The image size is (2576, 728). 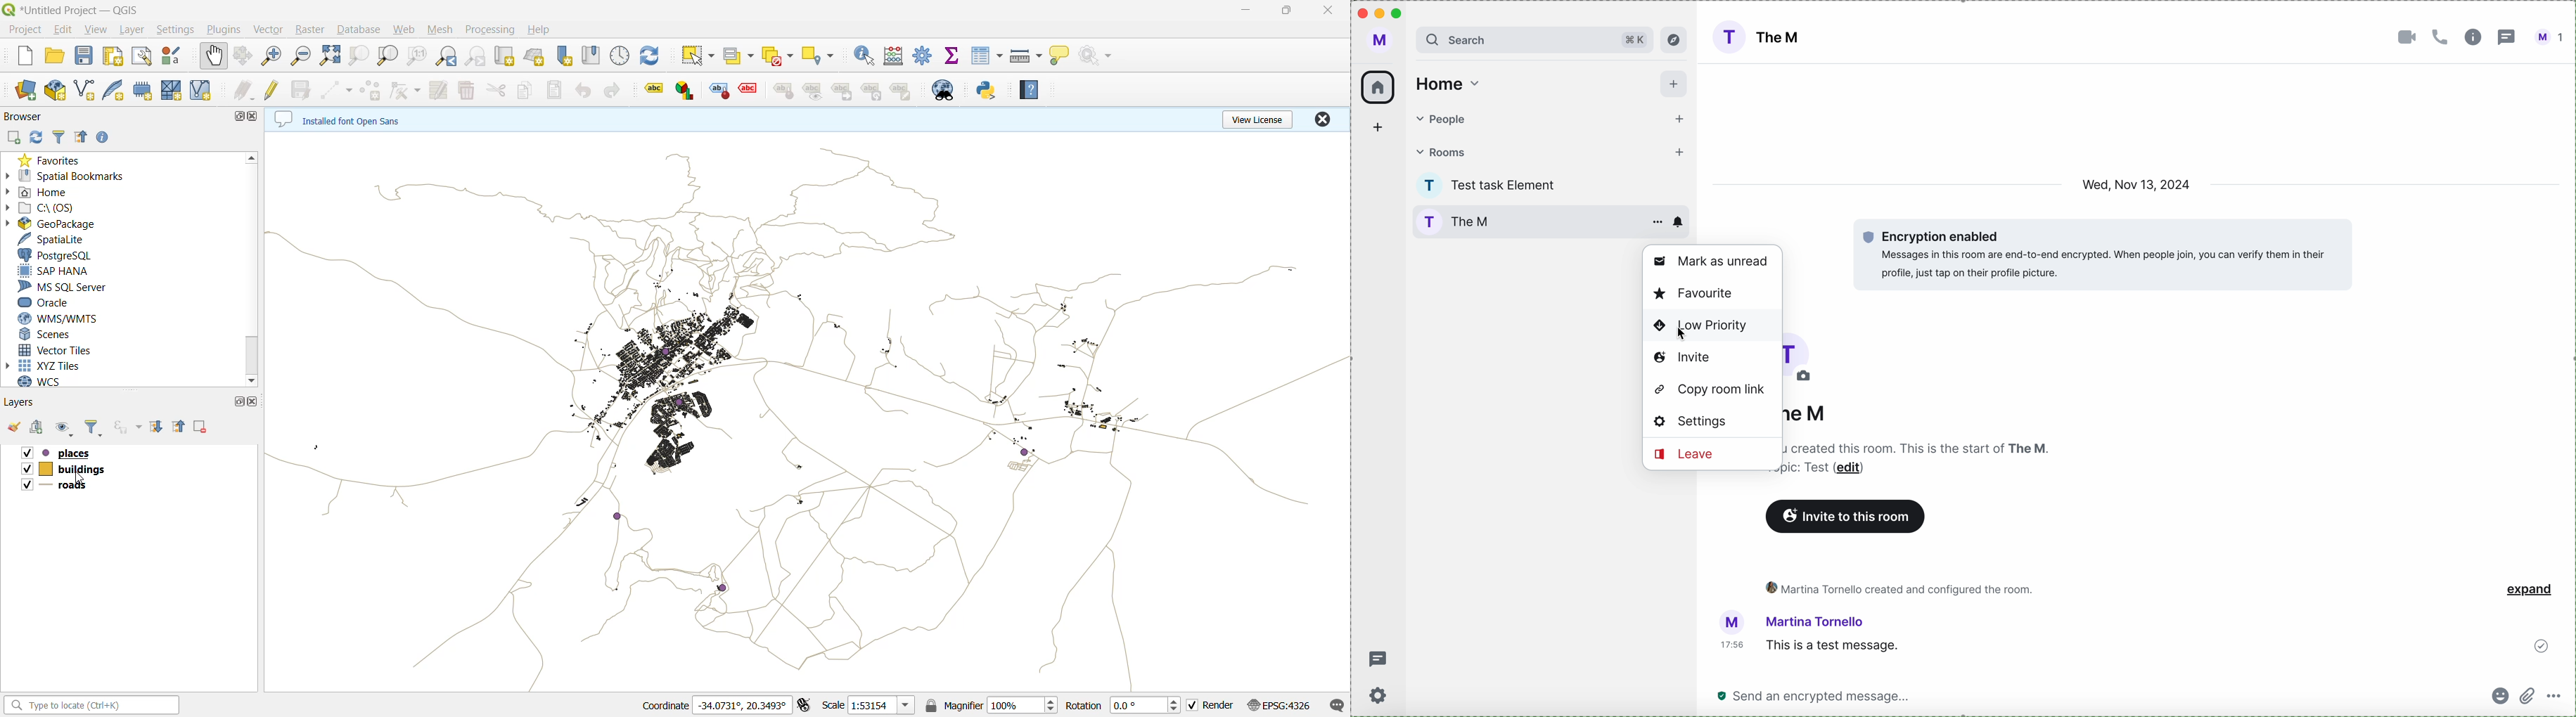 What do you see at coordinates (2541, 645) in the screenshot?
I see `sent` at bounding box center [2541, 645].